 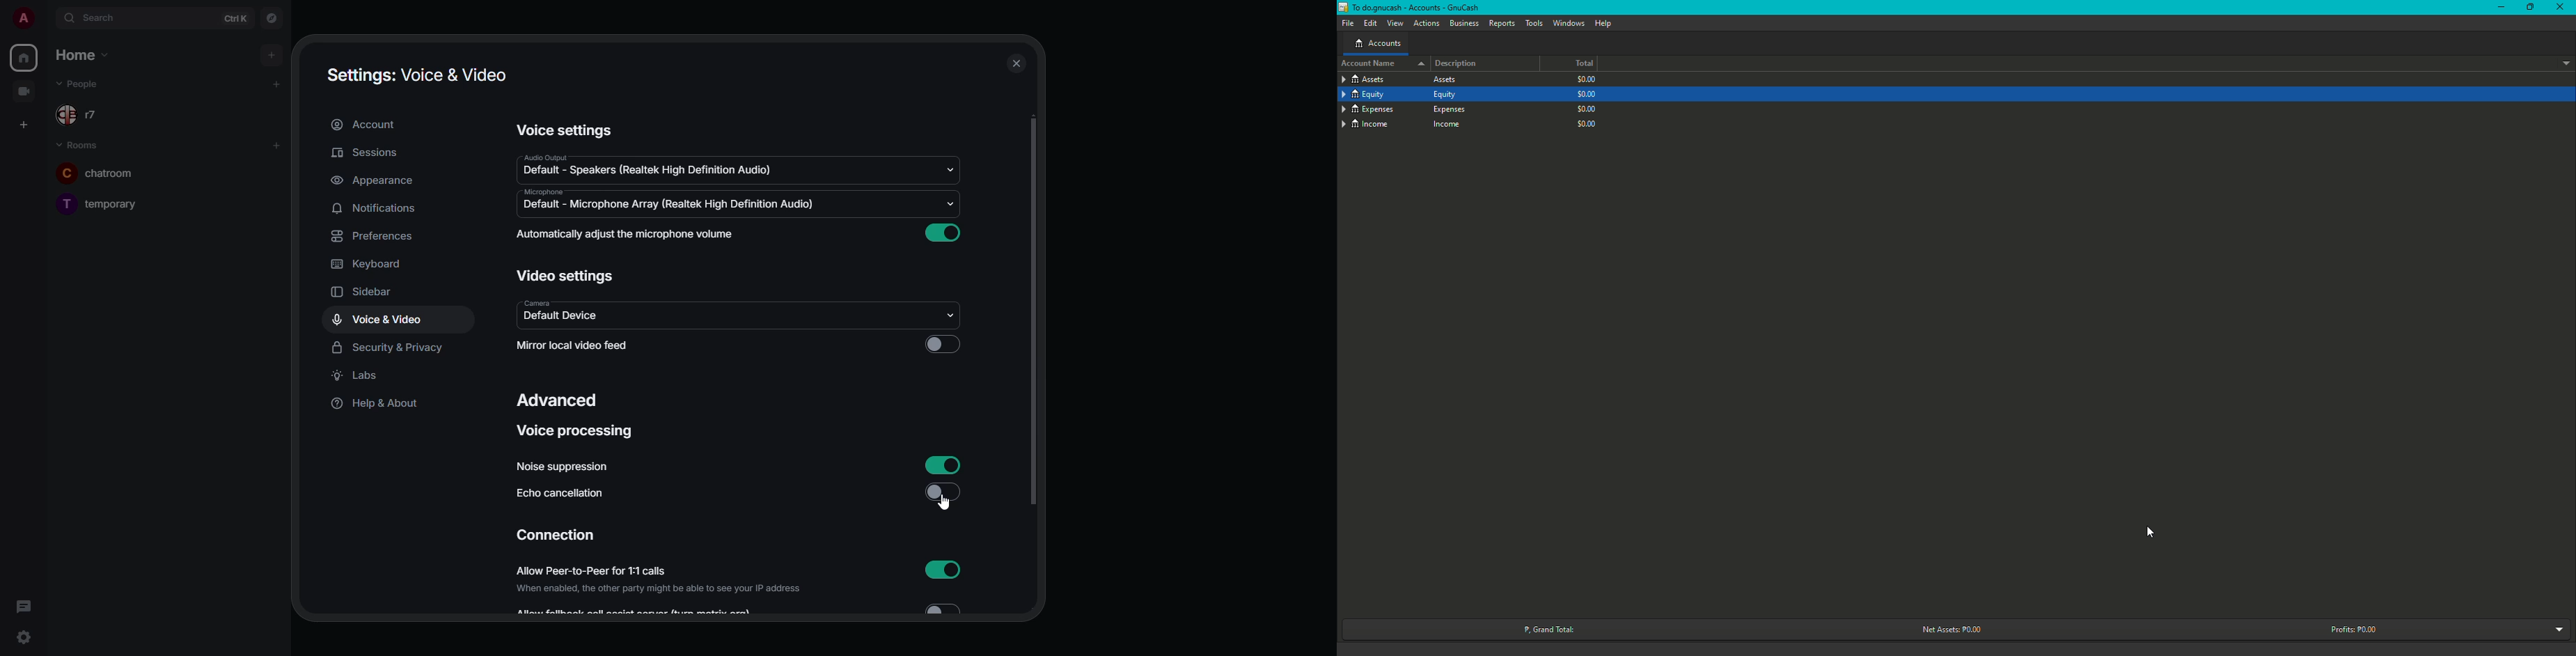 I want to click on default, so click(x=561, y=318).